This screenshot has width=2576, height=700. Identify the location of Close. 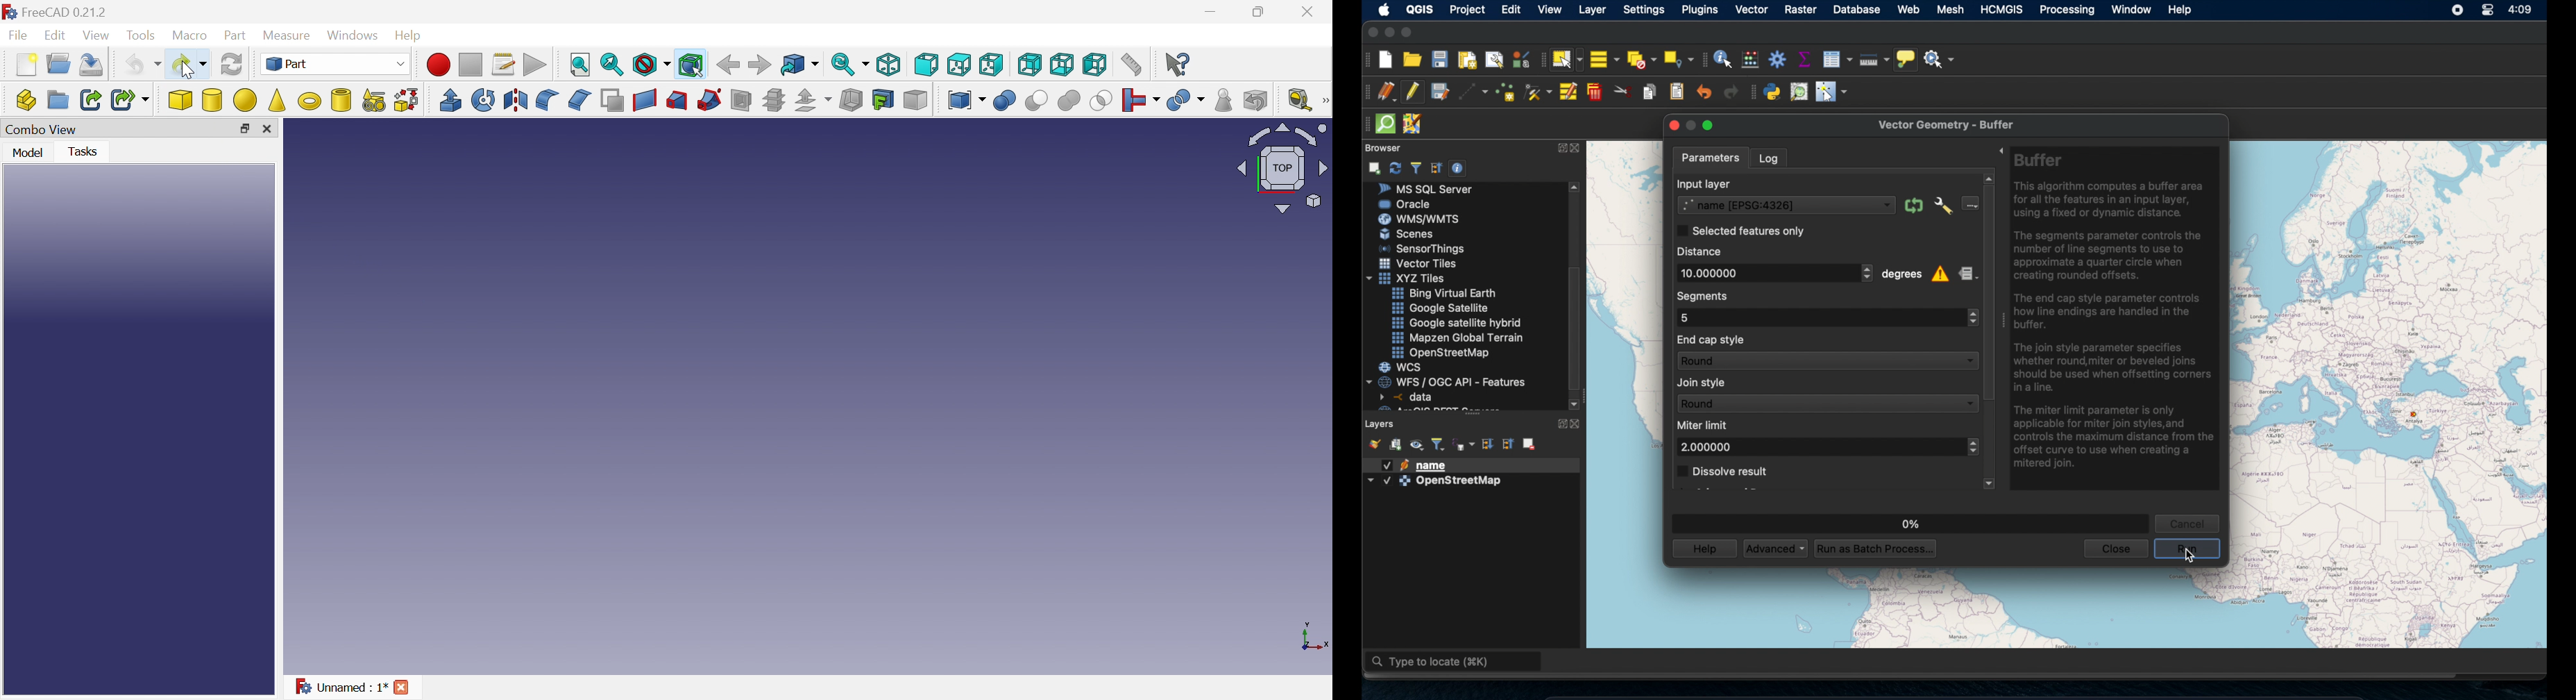
(269, 130).